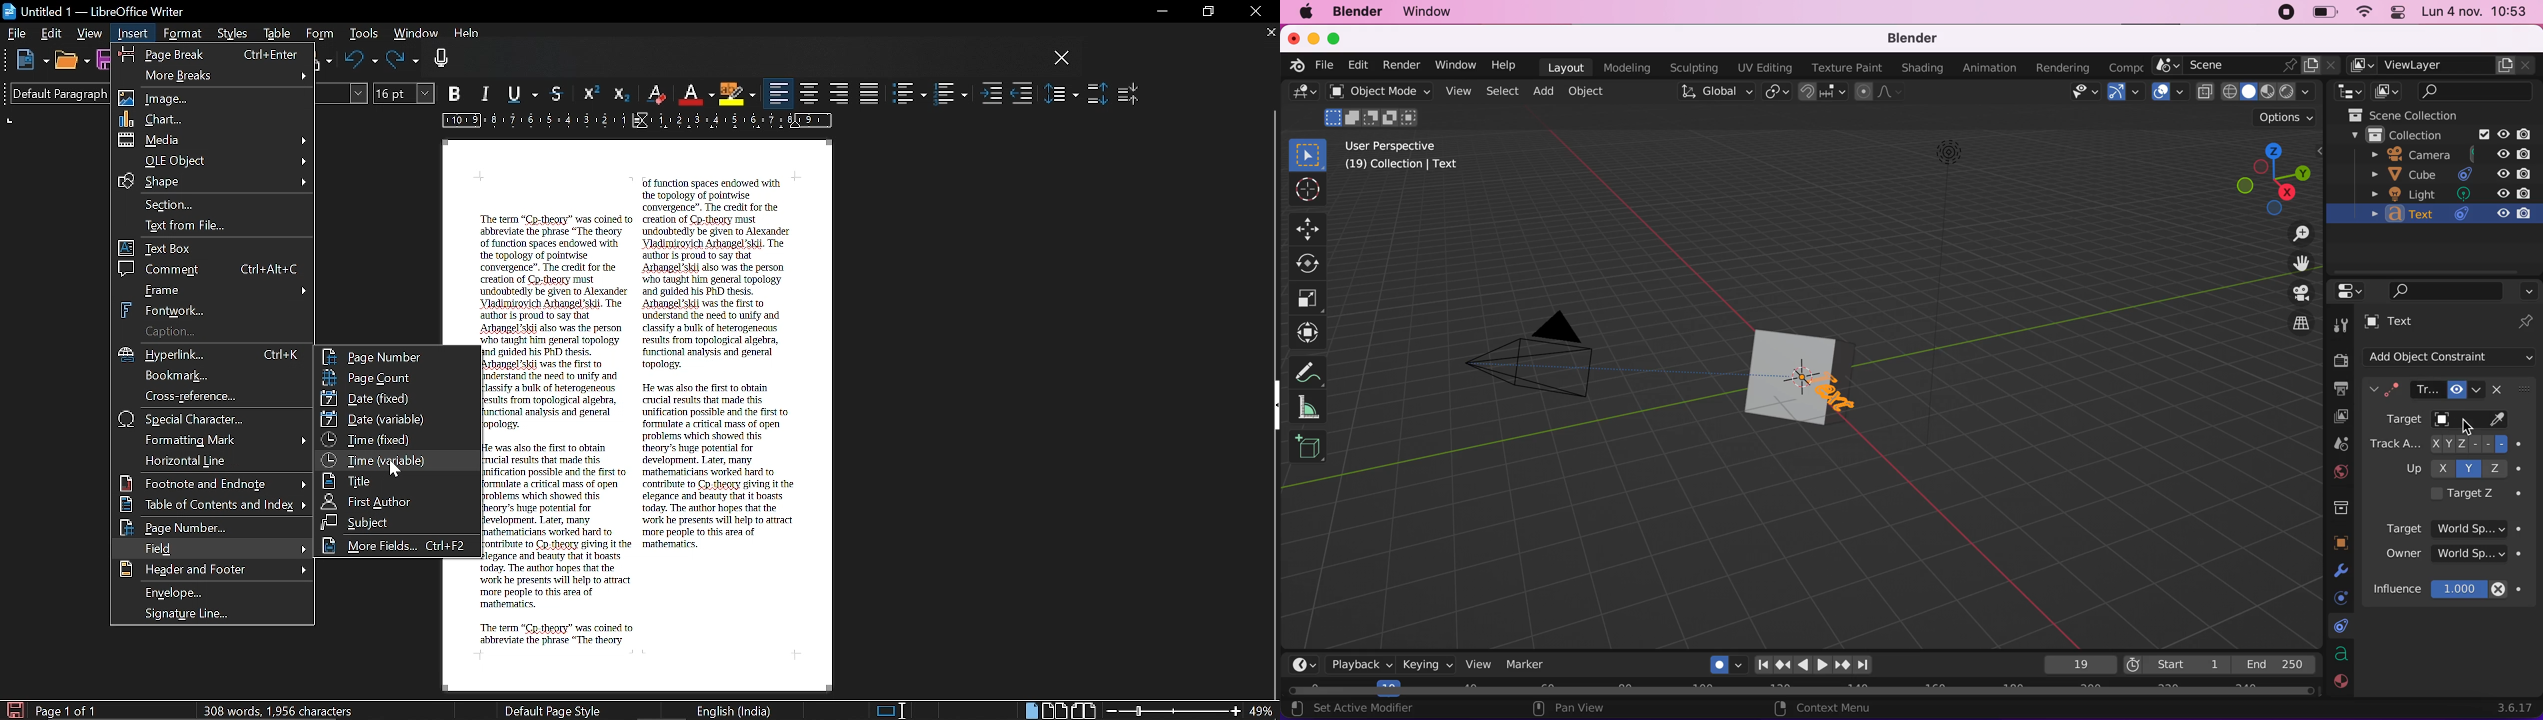 The height and width of the screenshot is (728, 2548). Describe the element at coordinates (2458, 589) in the screenshot. I see `influence` at that location.